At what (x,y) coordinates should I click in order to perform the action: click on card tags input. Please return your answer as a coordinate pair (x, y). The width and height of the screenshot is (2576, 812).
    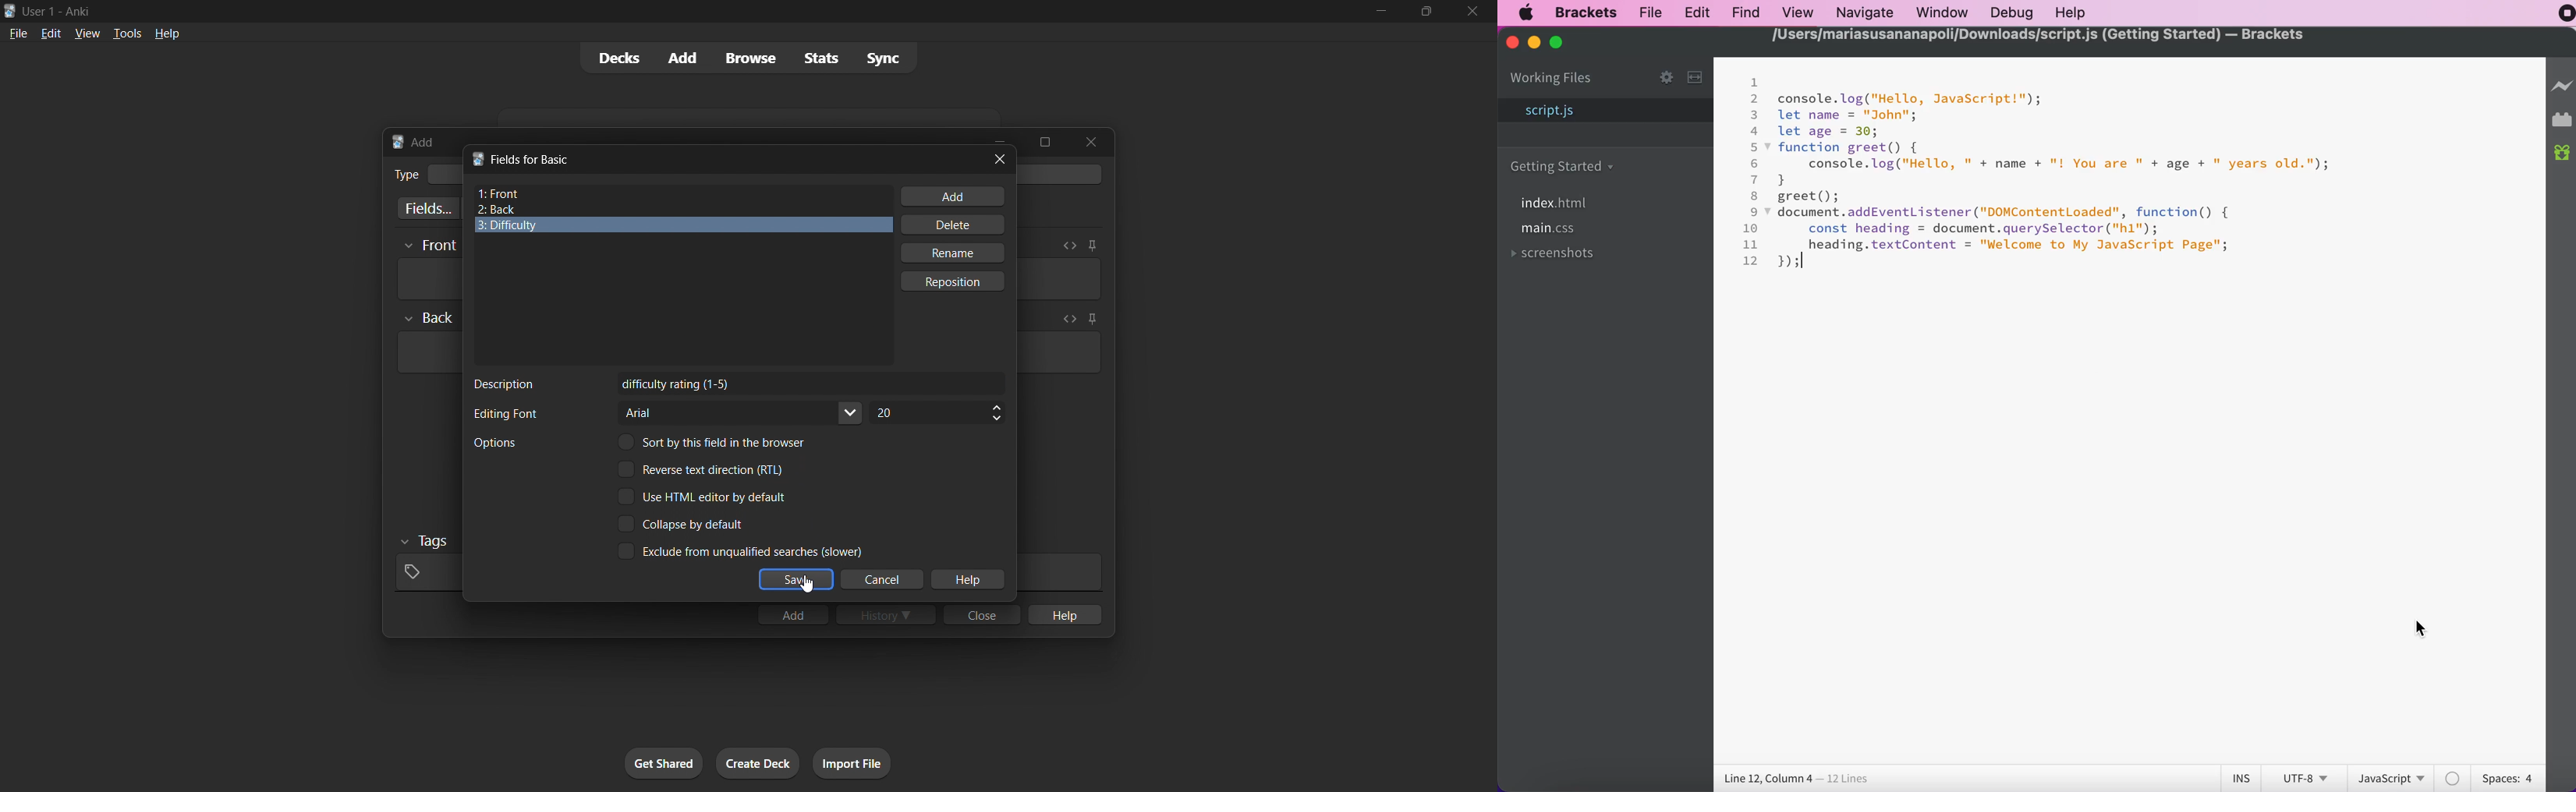
    Looking at the image, I should click on (426, 573).